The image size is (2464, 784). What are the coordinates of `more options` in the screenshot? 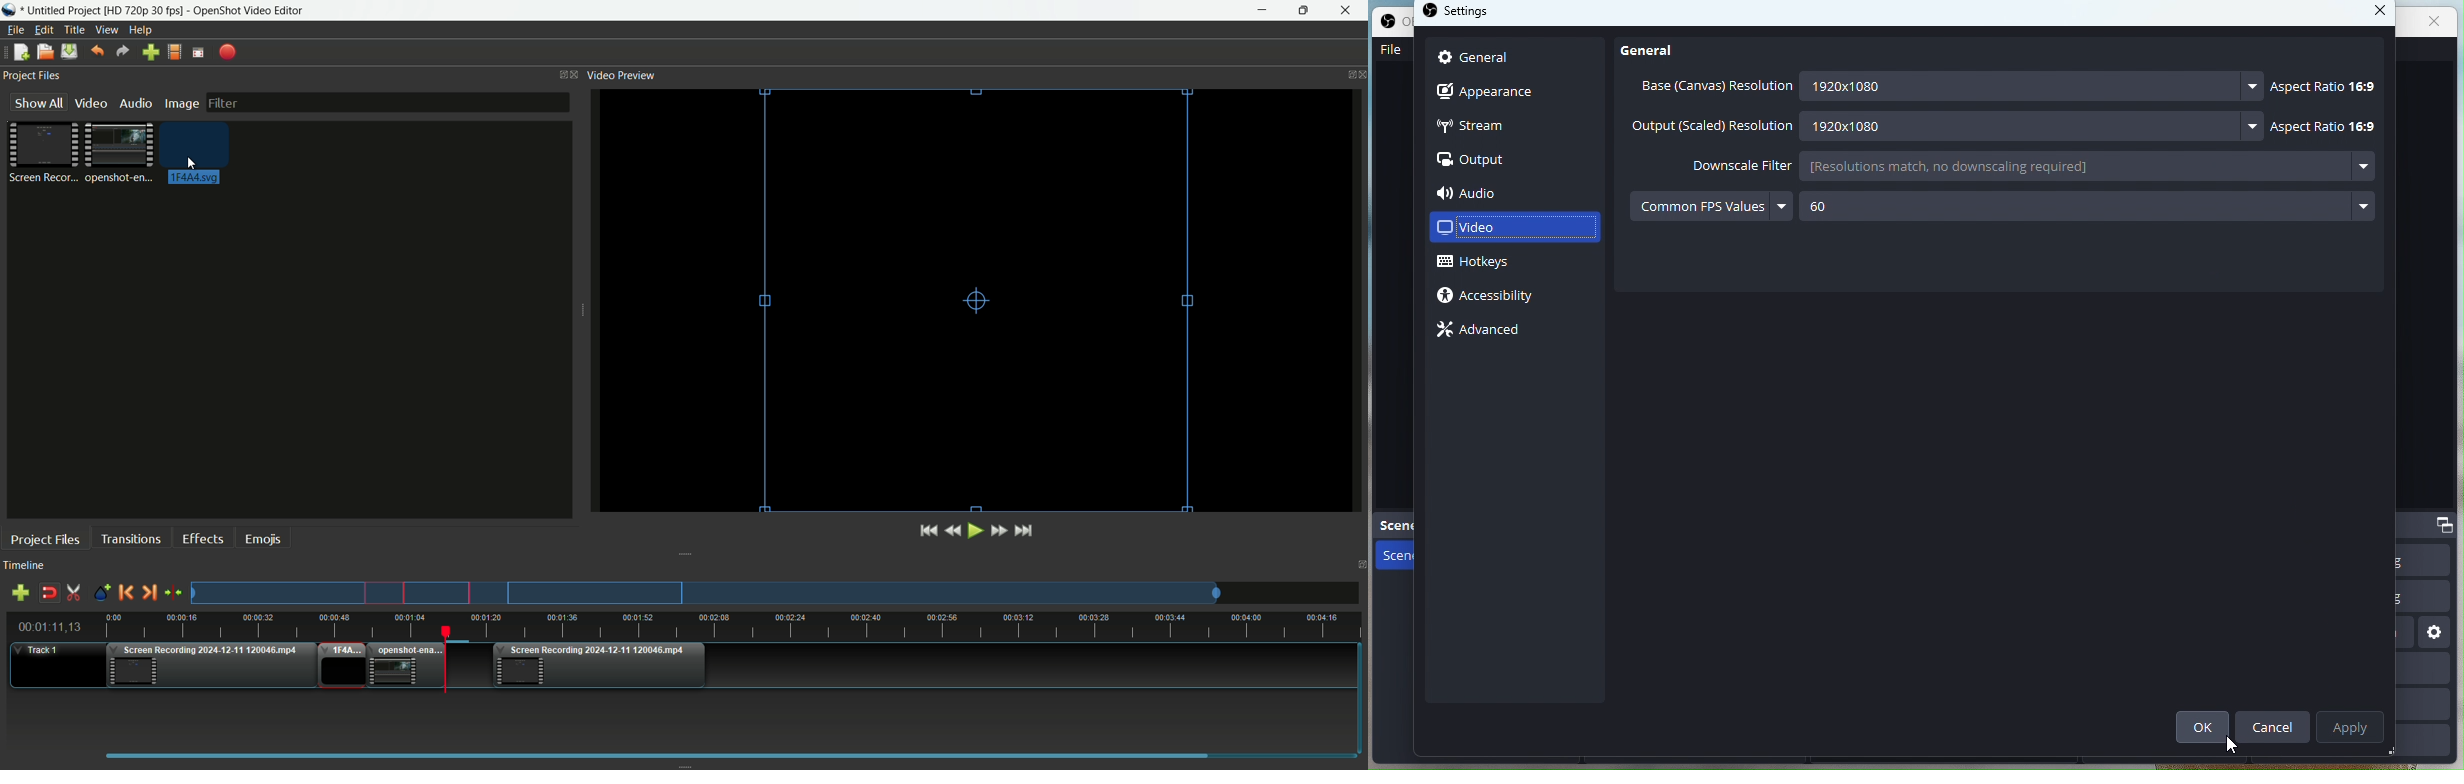 It's located at (2364, 212).